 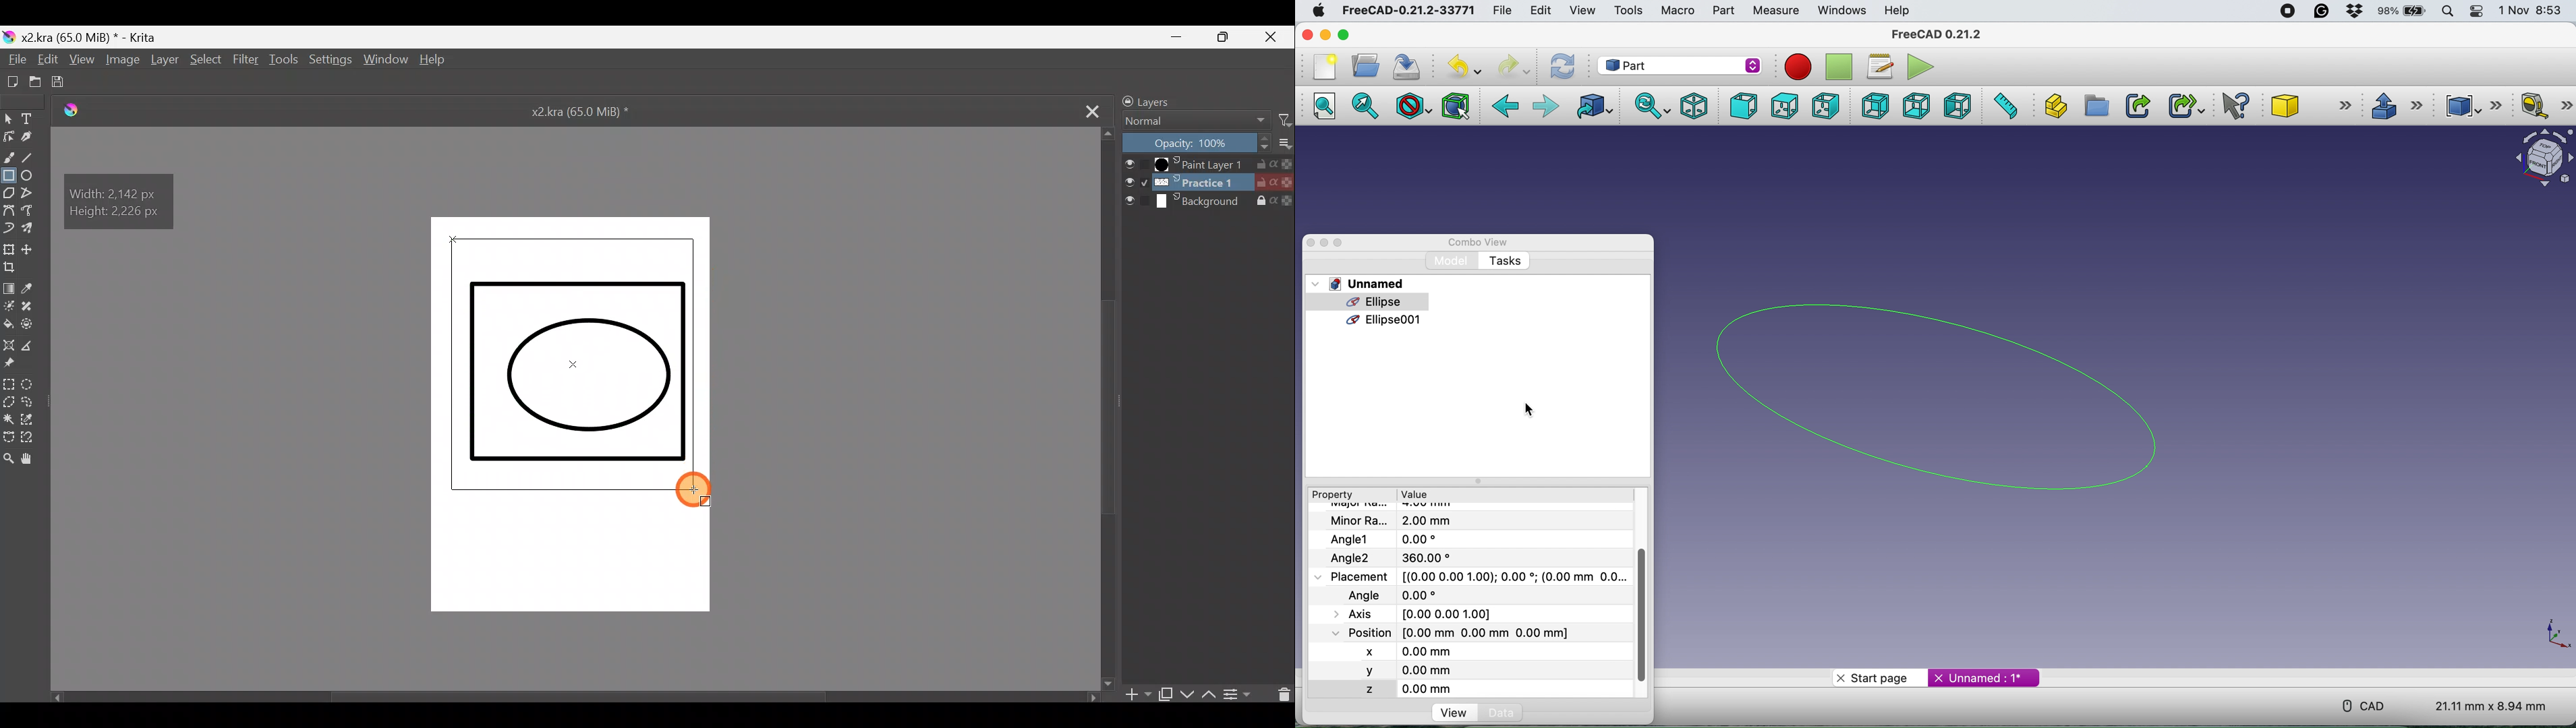 What do you see at coordinates (1411, 106) in the screenshot?
I see `draw style` at bounding box center [1411, 106].